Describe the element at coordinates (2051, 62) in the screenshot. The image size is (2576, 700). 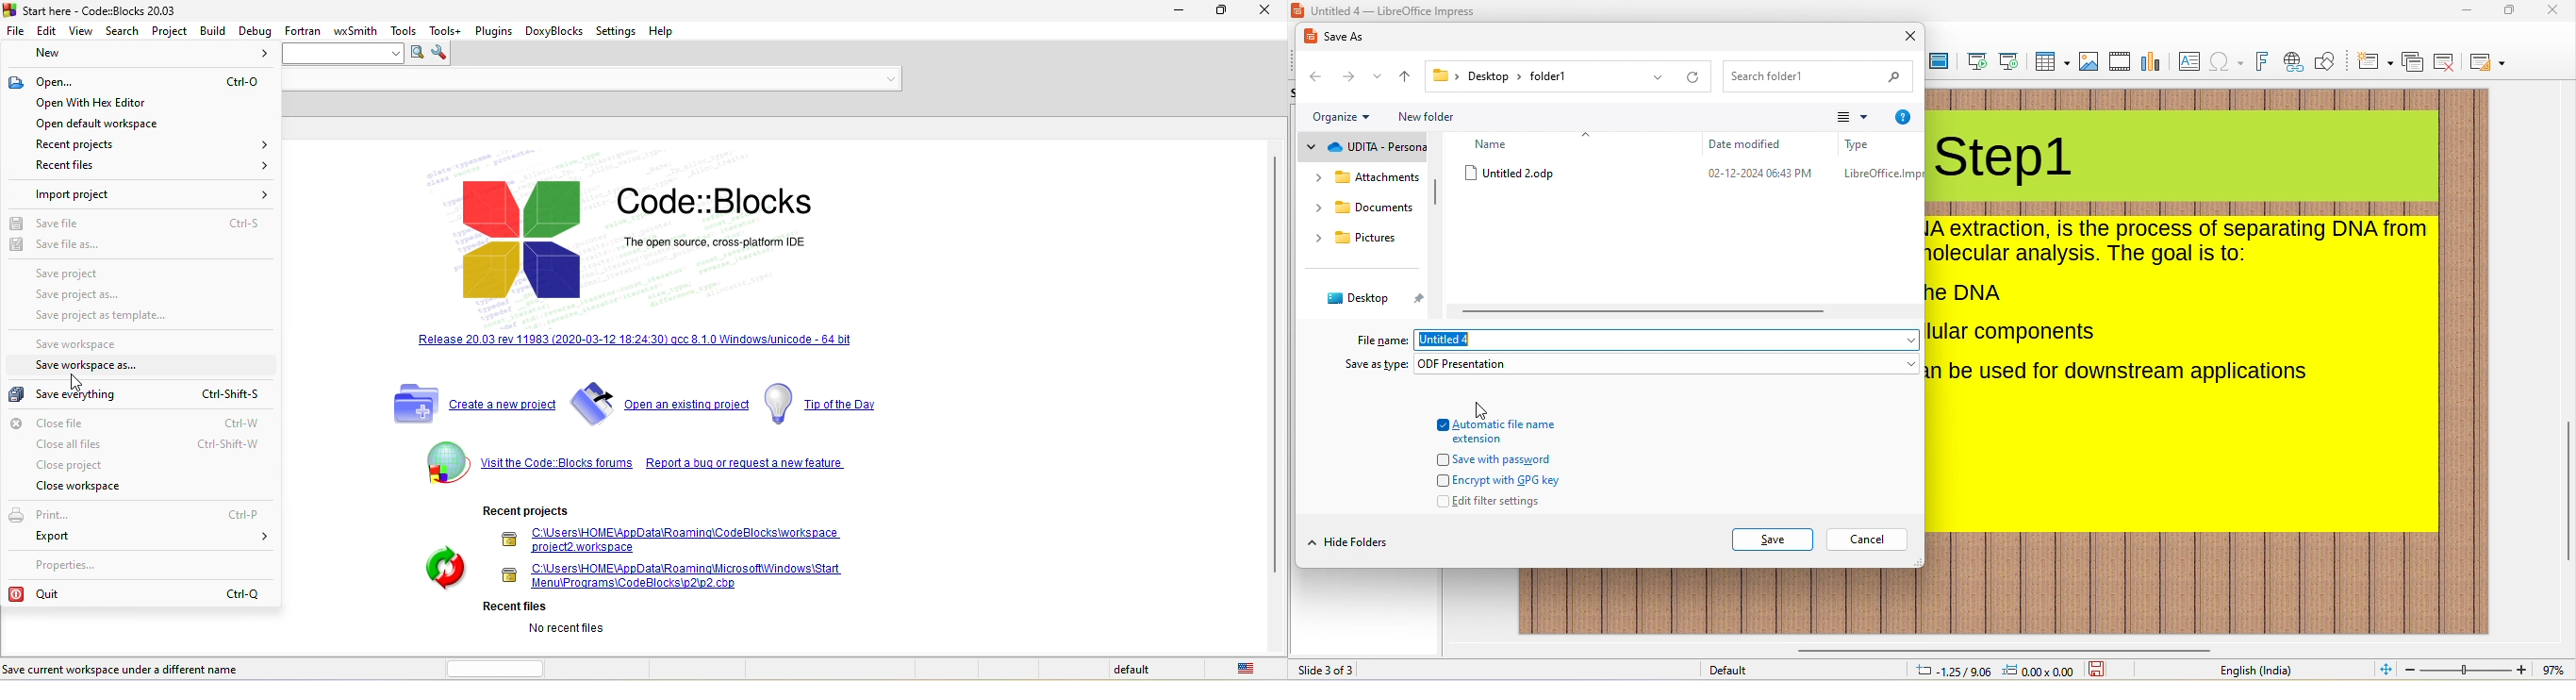
I see `table` at that location.